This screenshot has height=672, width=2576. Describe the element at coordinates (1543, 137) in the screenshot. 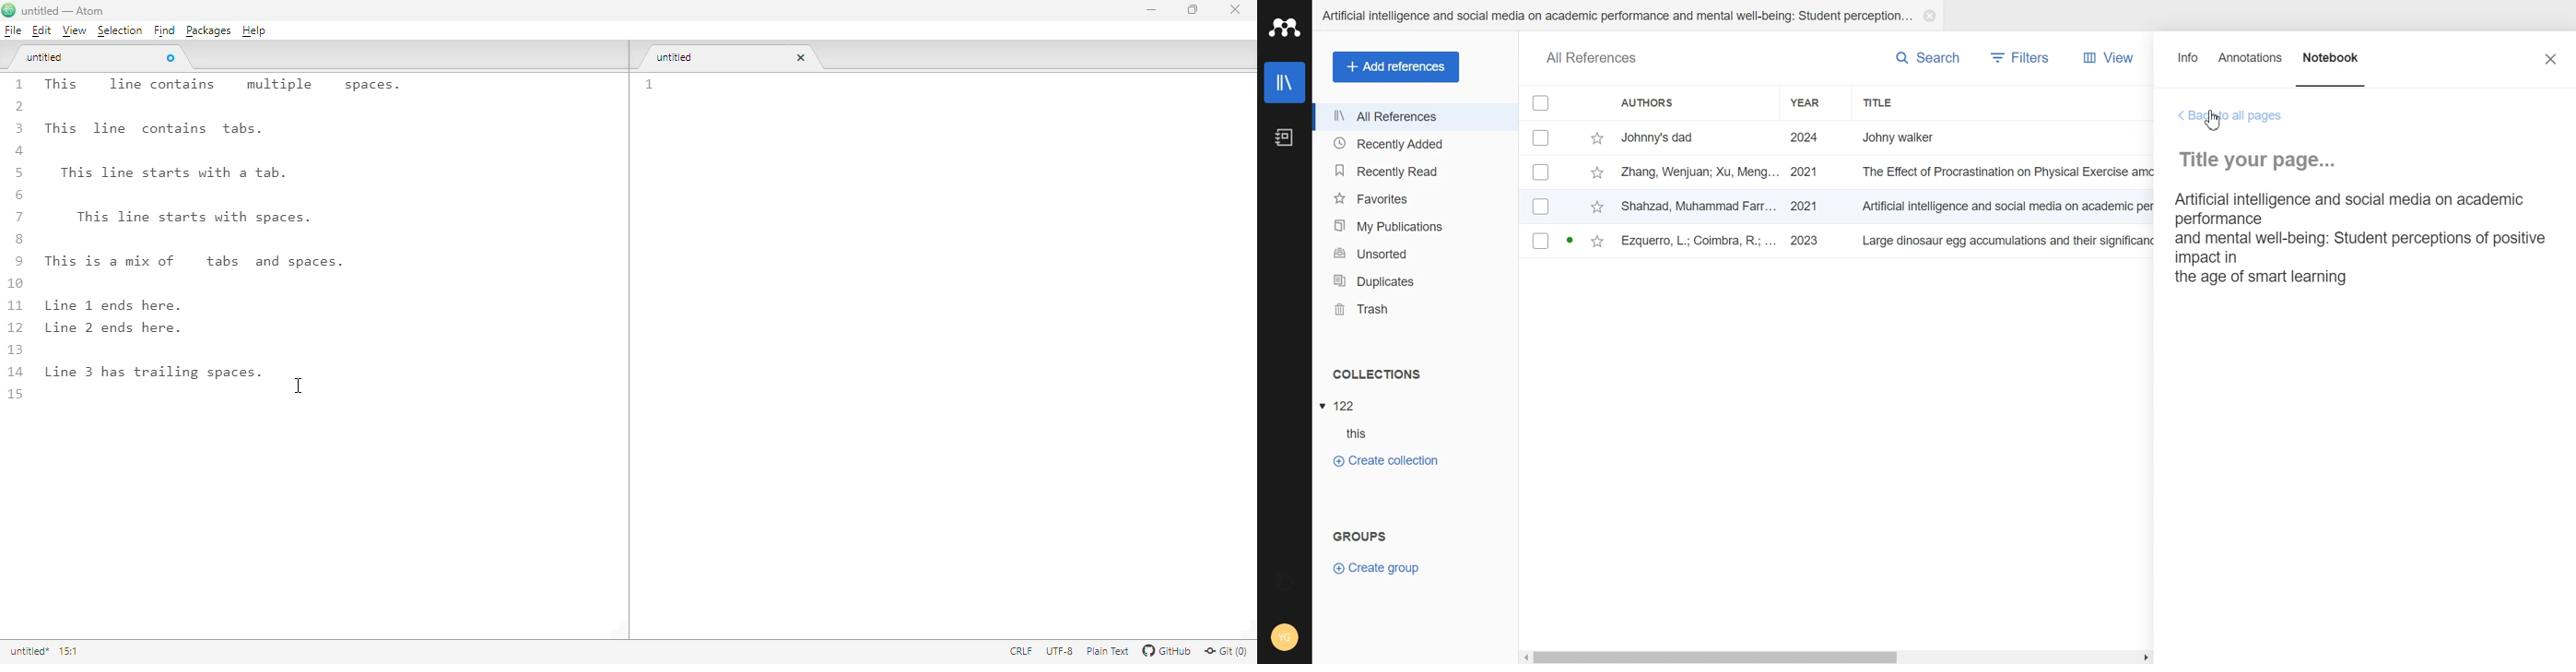

I see `Checkbox` at that location.